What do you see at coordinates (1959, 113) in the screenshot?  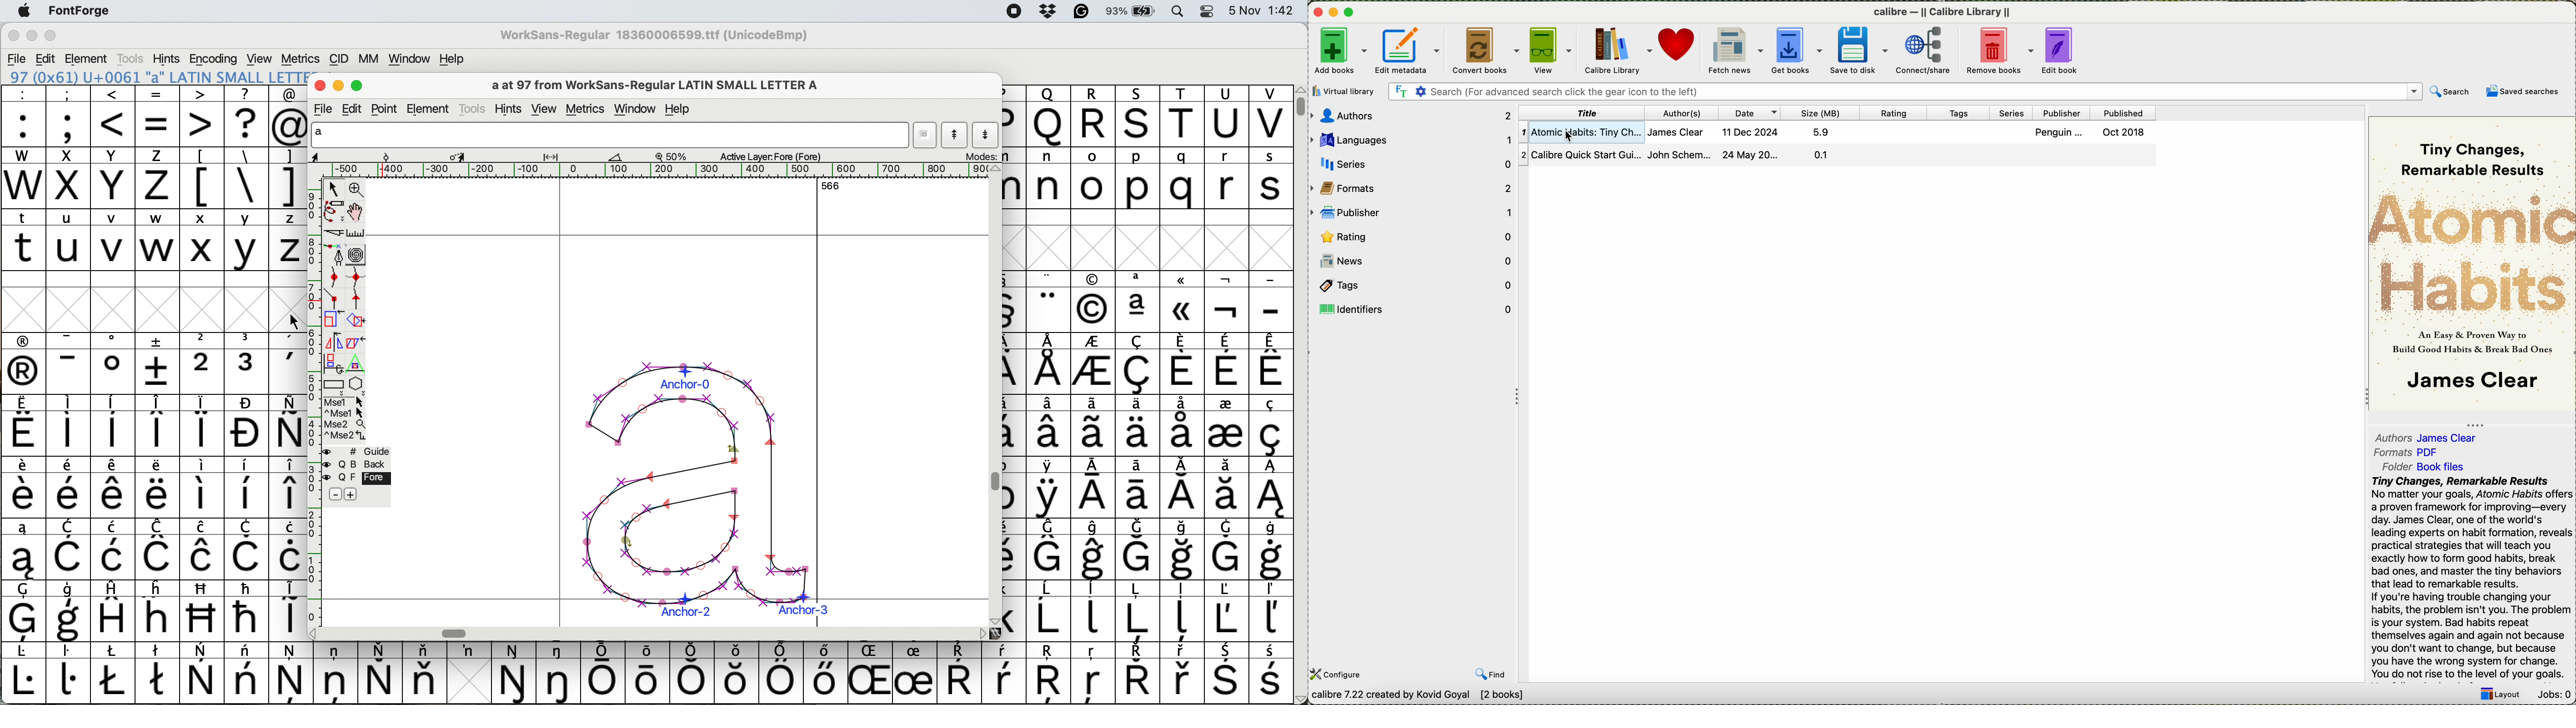 I see `tags` at bounding box center [1959, 113].